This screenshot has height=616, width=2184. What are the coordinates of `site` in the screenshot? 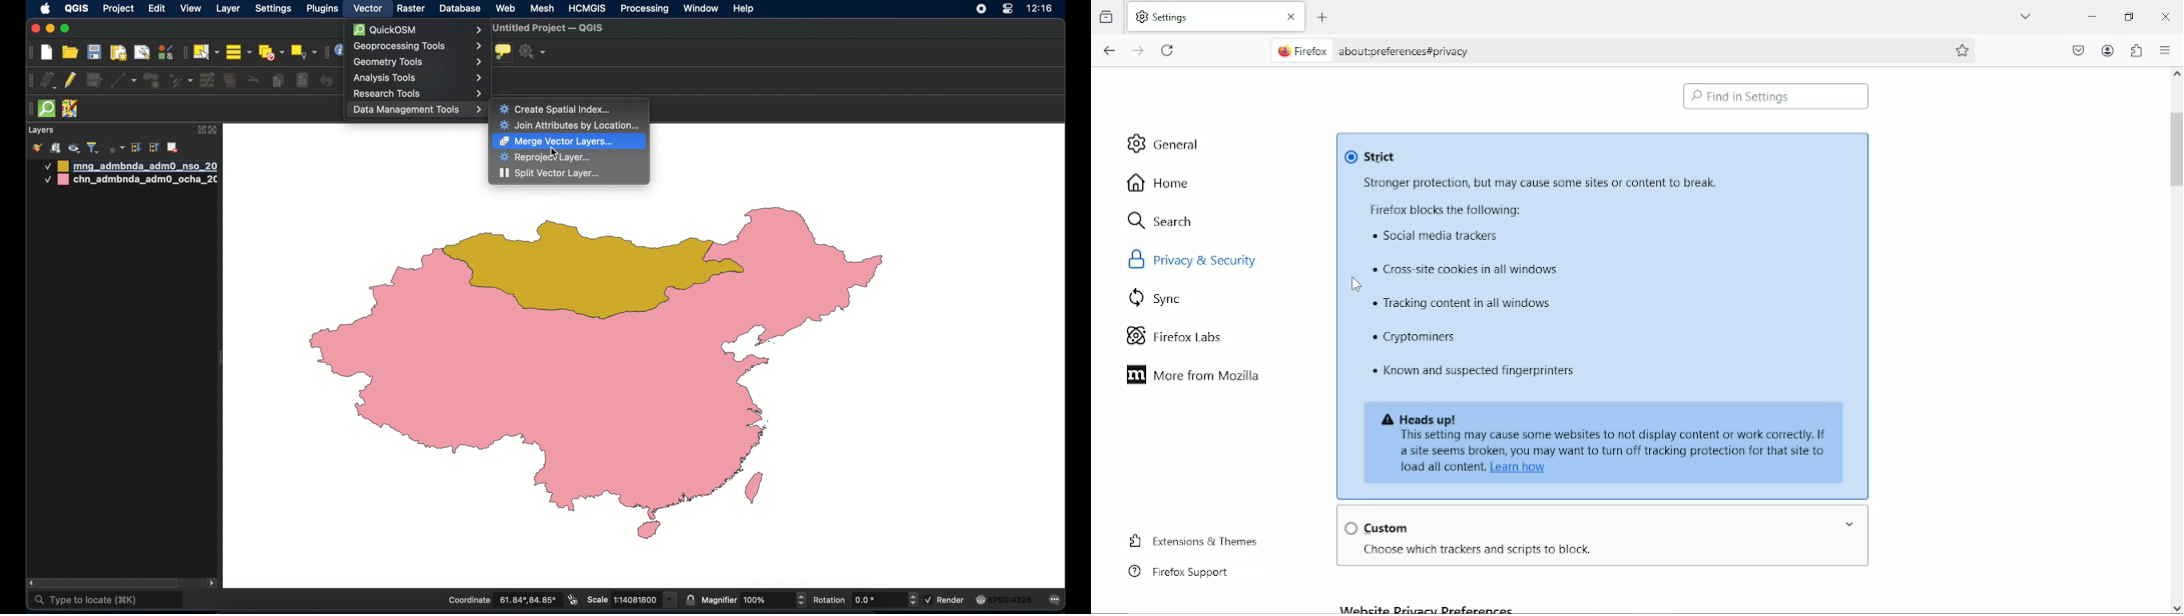 It's located at (1410, 51).